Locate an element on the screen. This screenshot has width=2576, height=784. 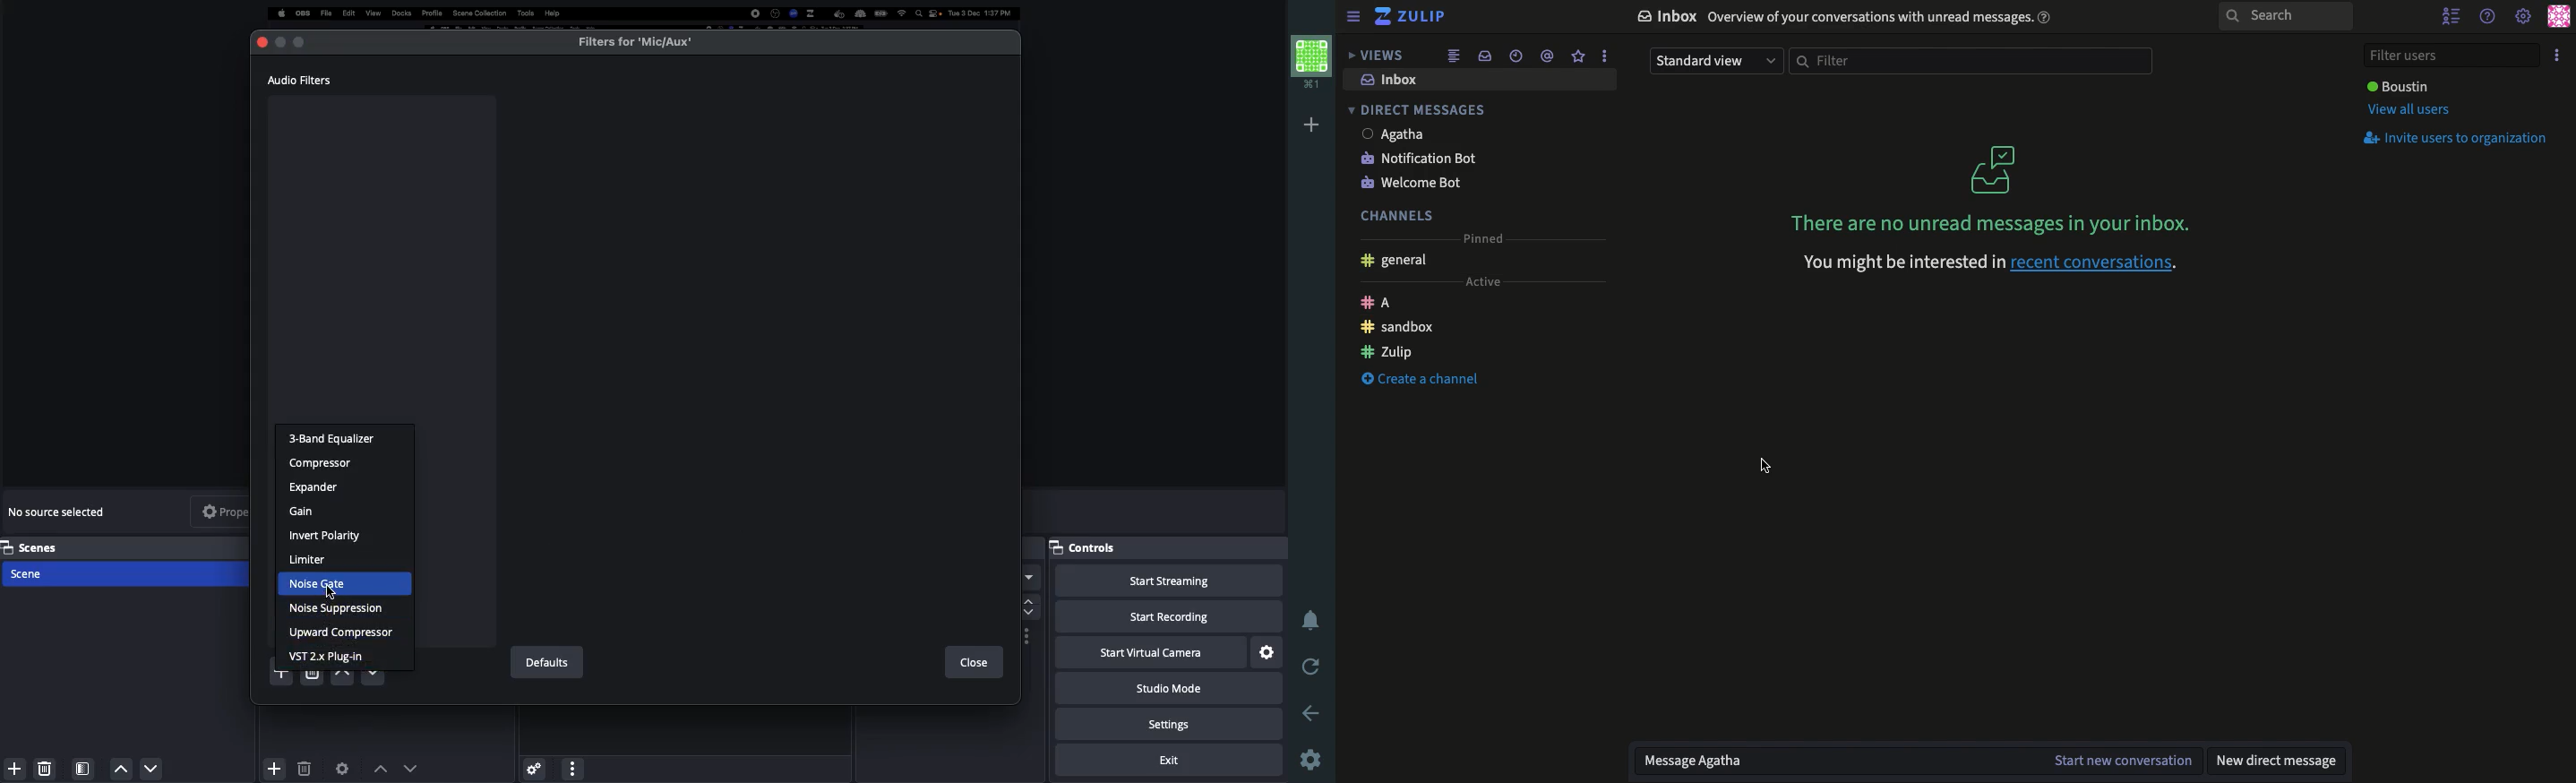
Properties is located at coordinates (236, 511).